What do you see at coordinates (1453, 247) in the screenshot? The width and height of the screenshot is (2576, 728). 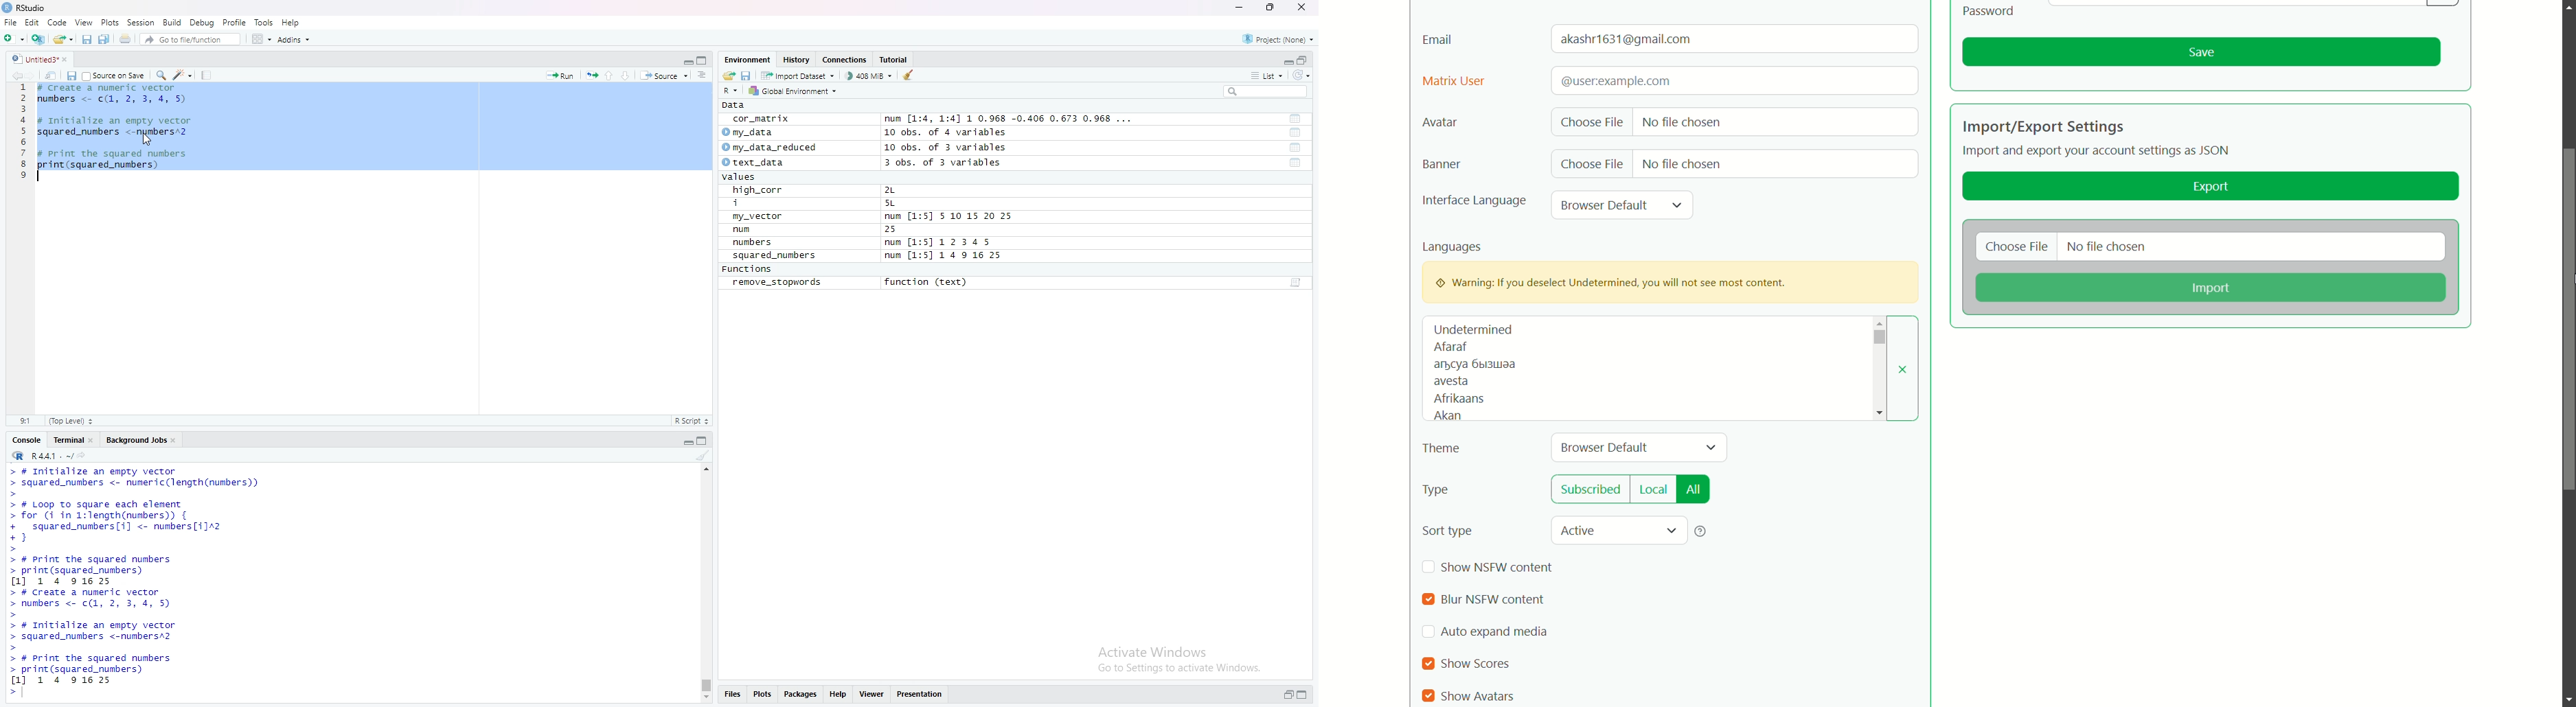 I see `languages` at bounding box center [1453, 247].